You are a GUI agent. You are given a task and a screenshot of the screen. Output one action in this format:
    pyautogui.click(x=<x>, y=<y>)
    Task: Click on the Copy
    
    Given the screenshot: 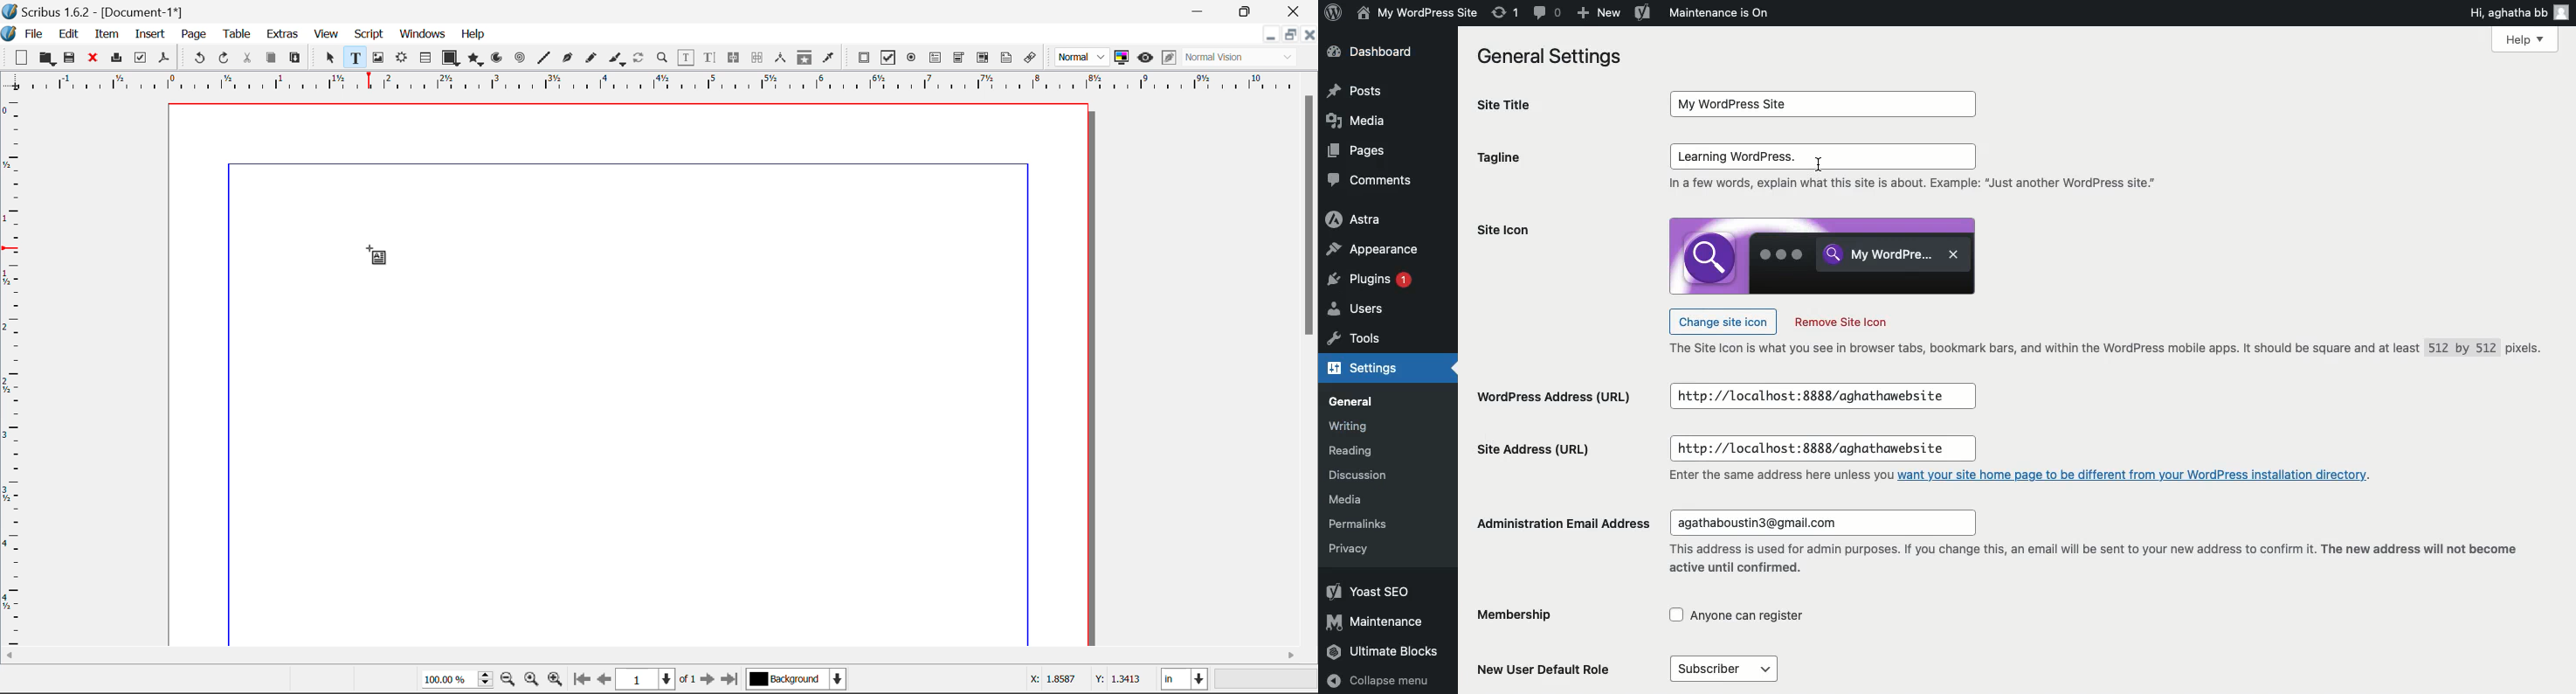 What is the action you would take?
    pyautogui.click(x=271, y=58)
    